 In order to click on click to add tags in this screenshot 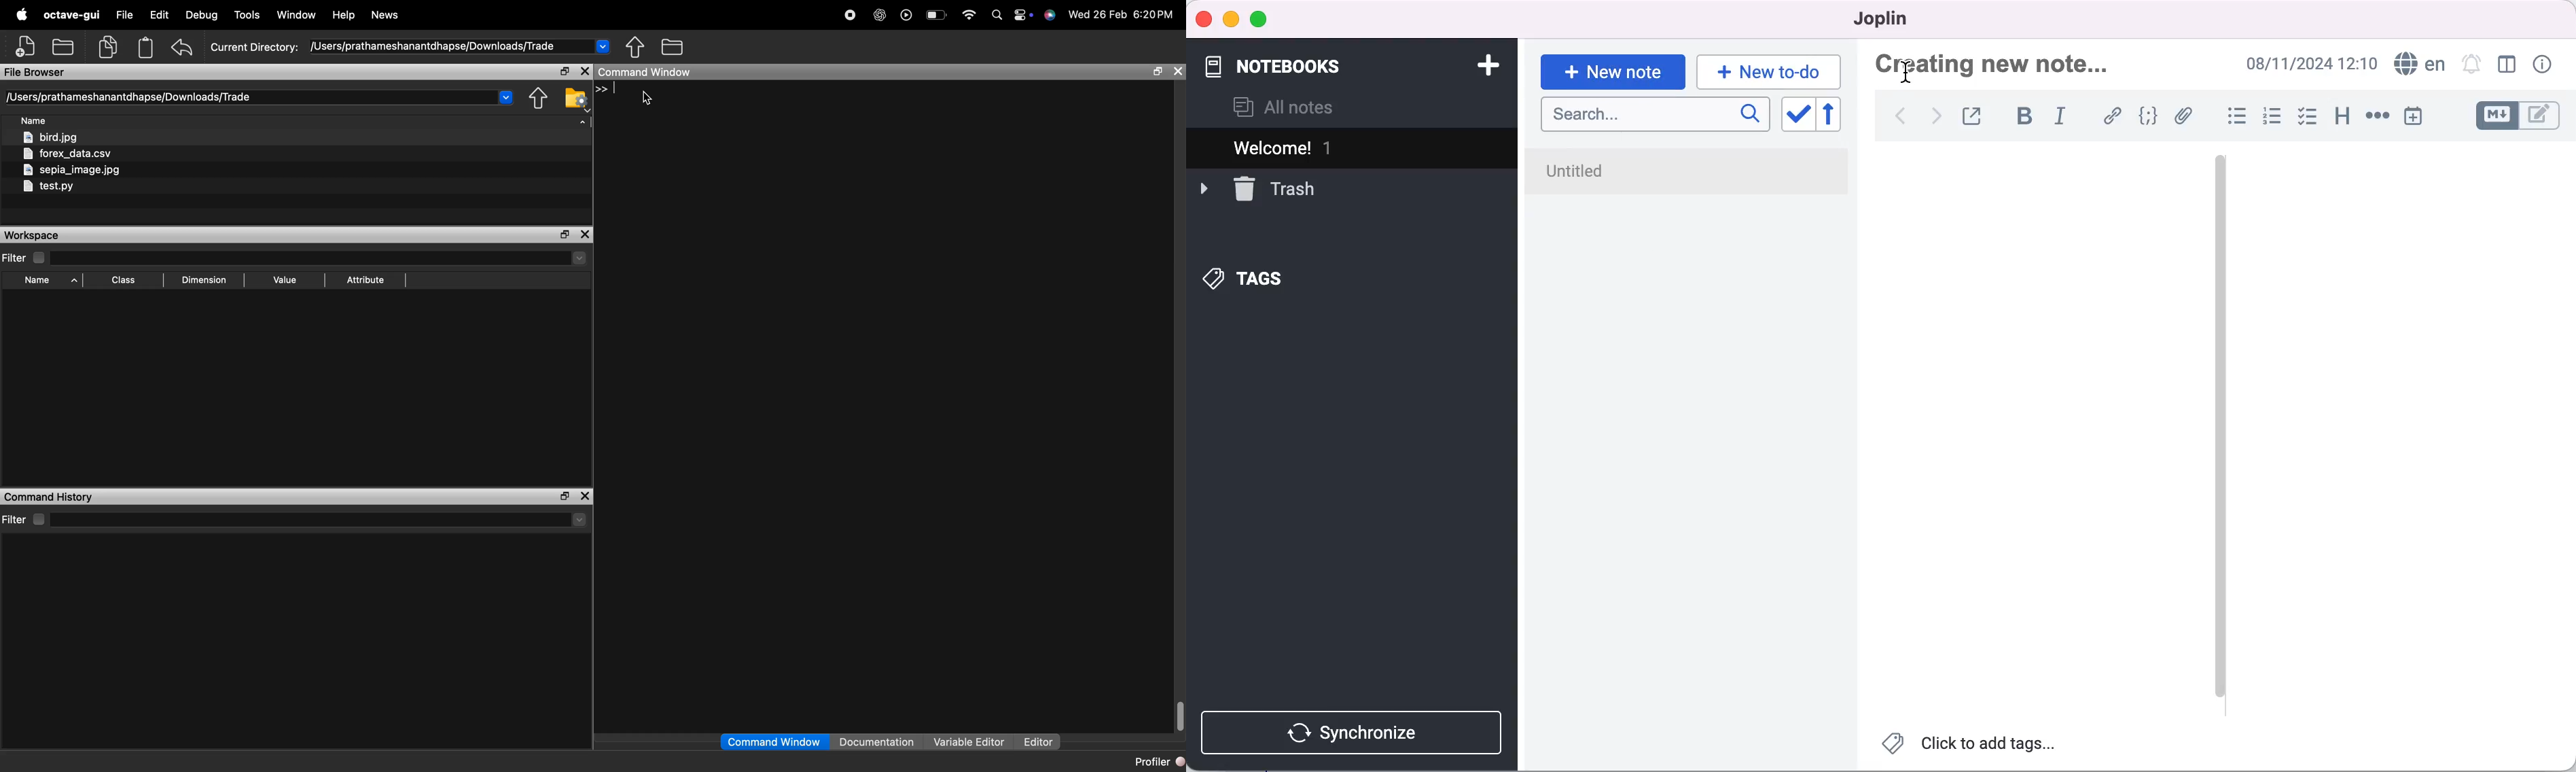, I will do `click(1973, 745)`.